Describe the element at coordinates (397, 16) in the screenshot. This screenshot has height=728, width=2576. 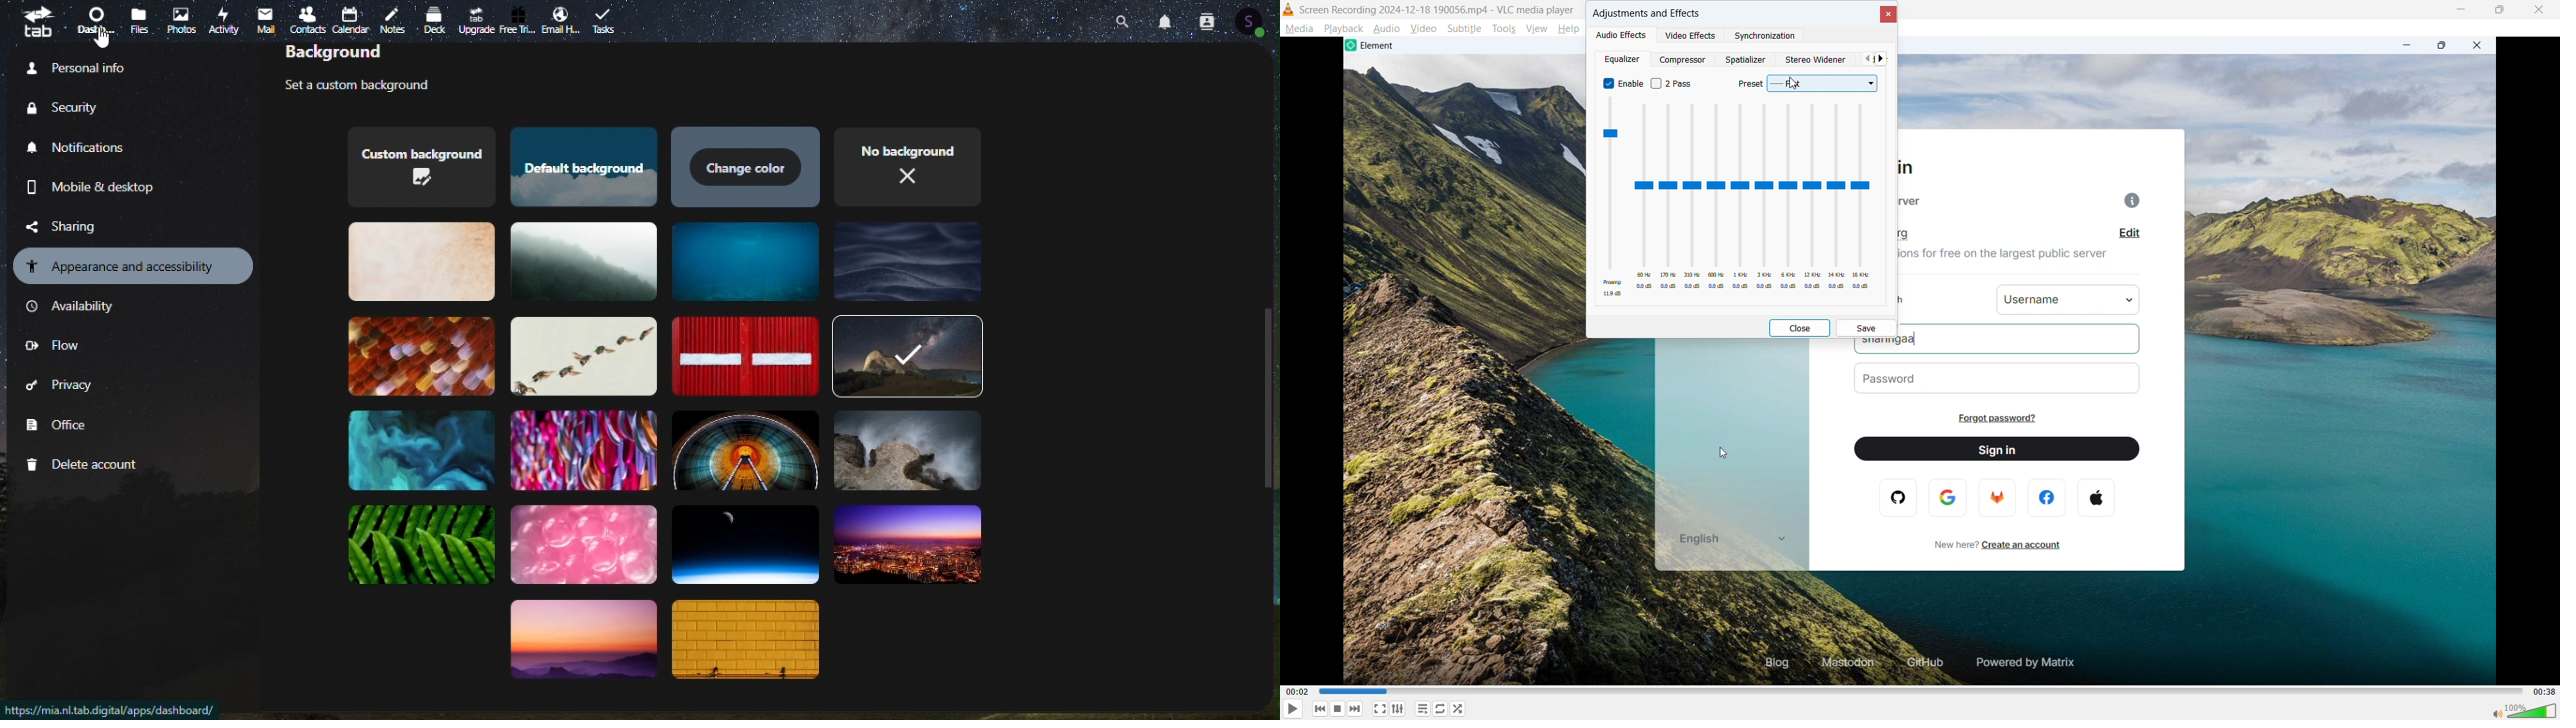
I see `Notes` at that location.